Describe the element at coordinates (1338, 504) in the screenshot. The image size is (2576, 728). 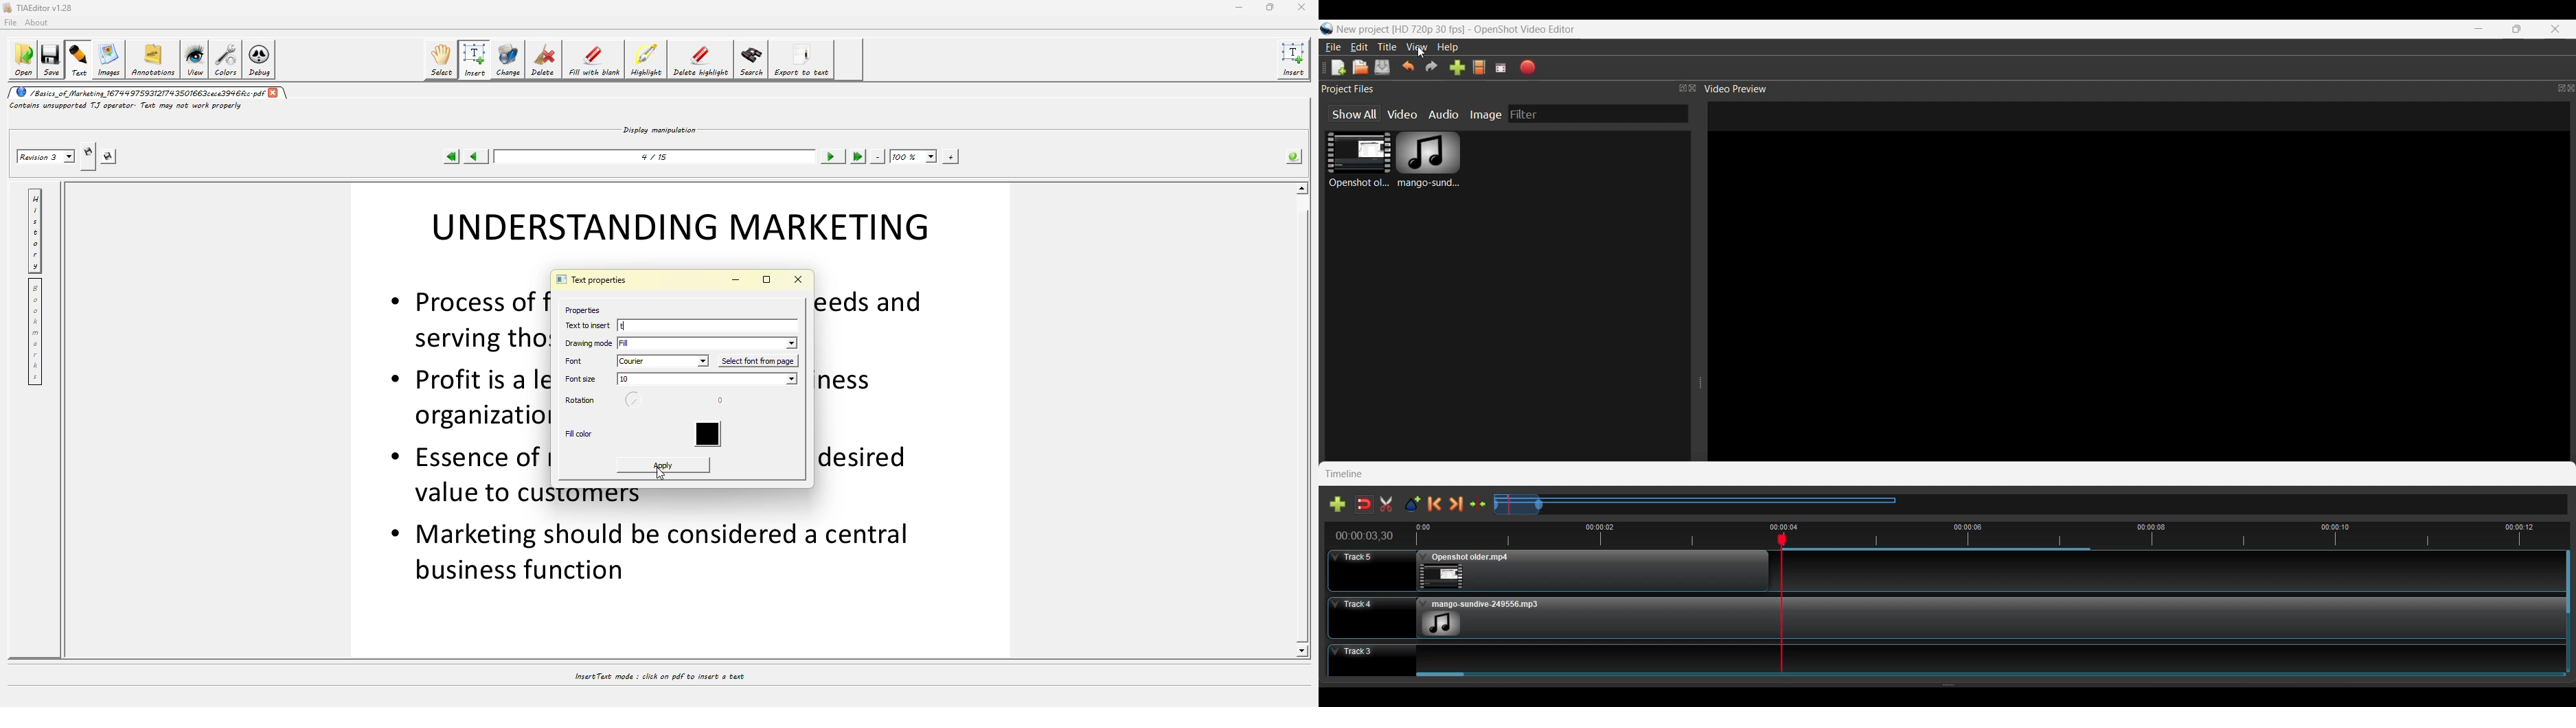
I see `Add Track` at that location.